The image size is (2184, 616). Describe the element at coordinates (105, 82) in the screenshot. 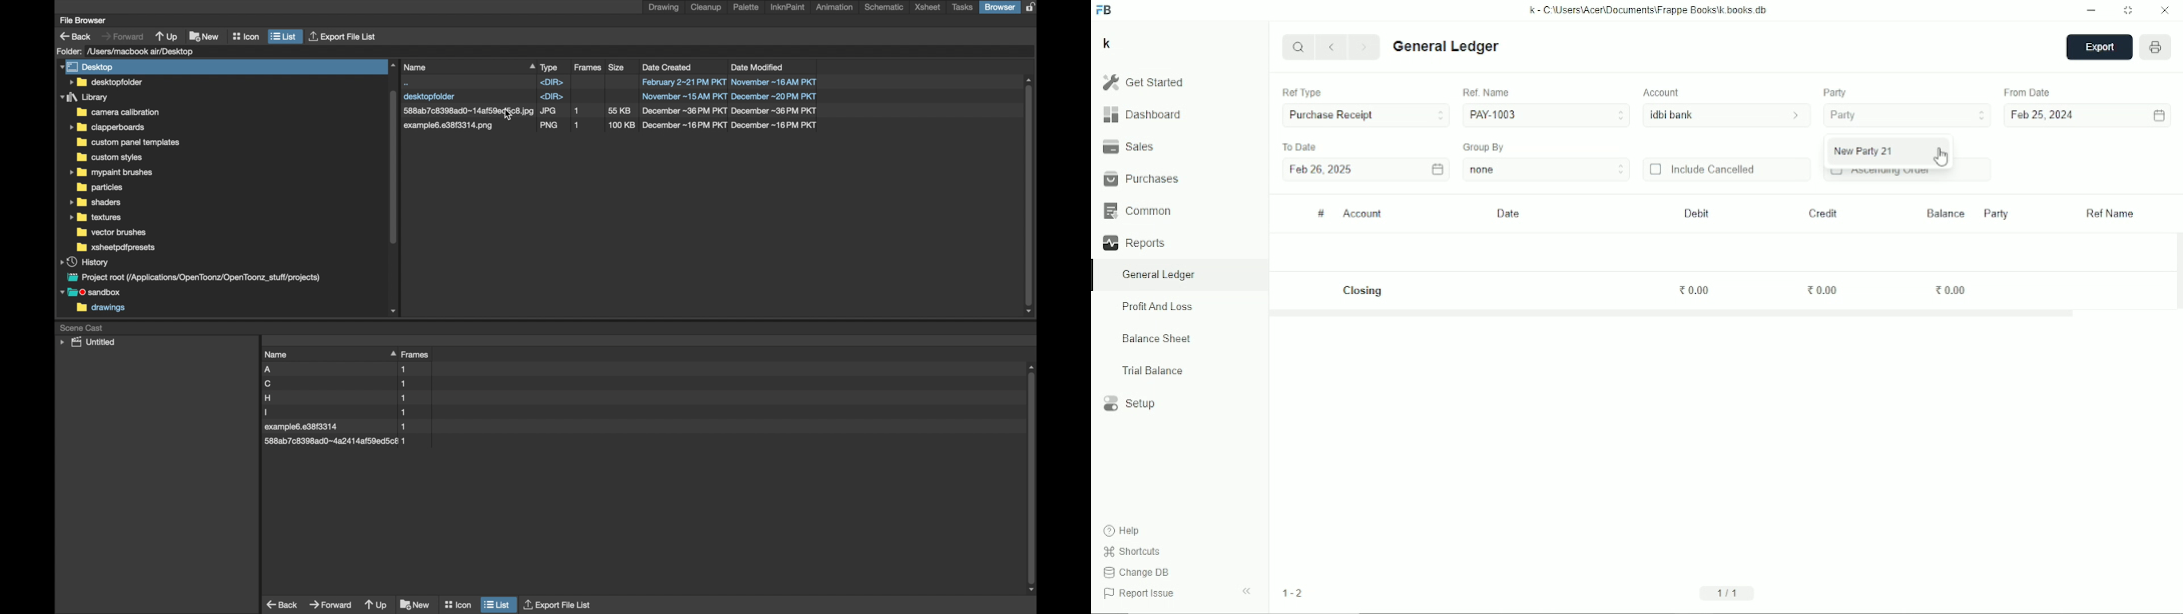

I see `folder` at that location.